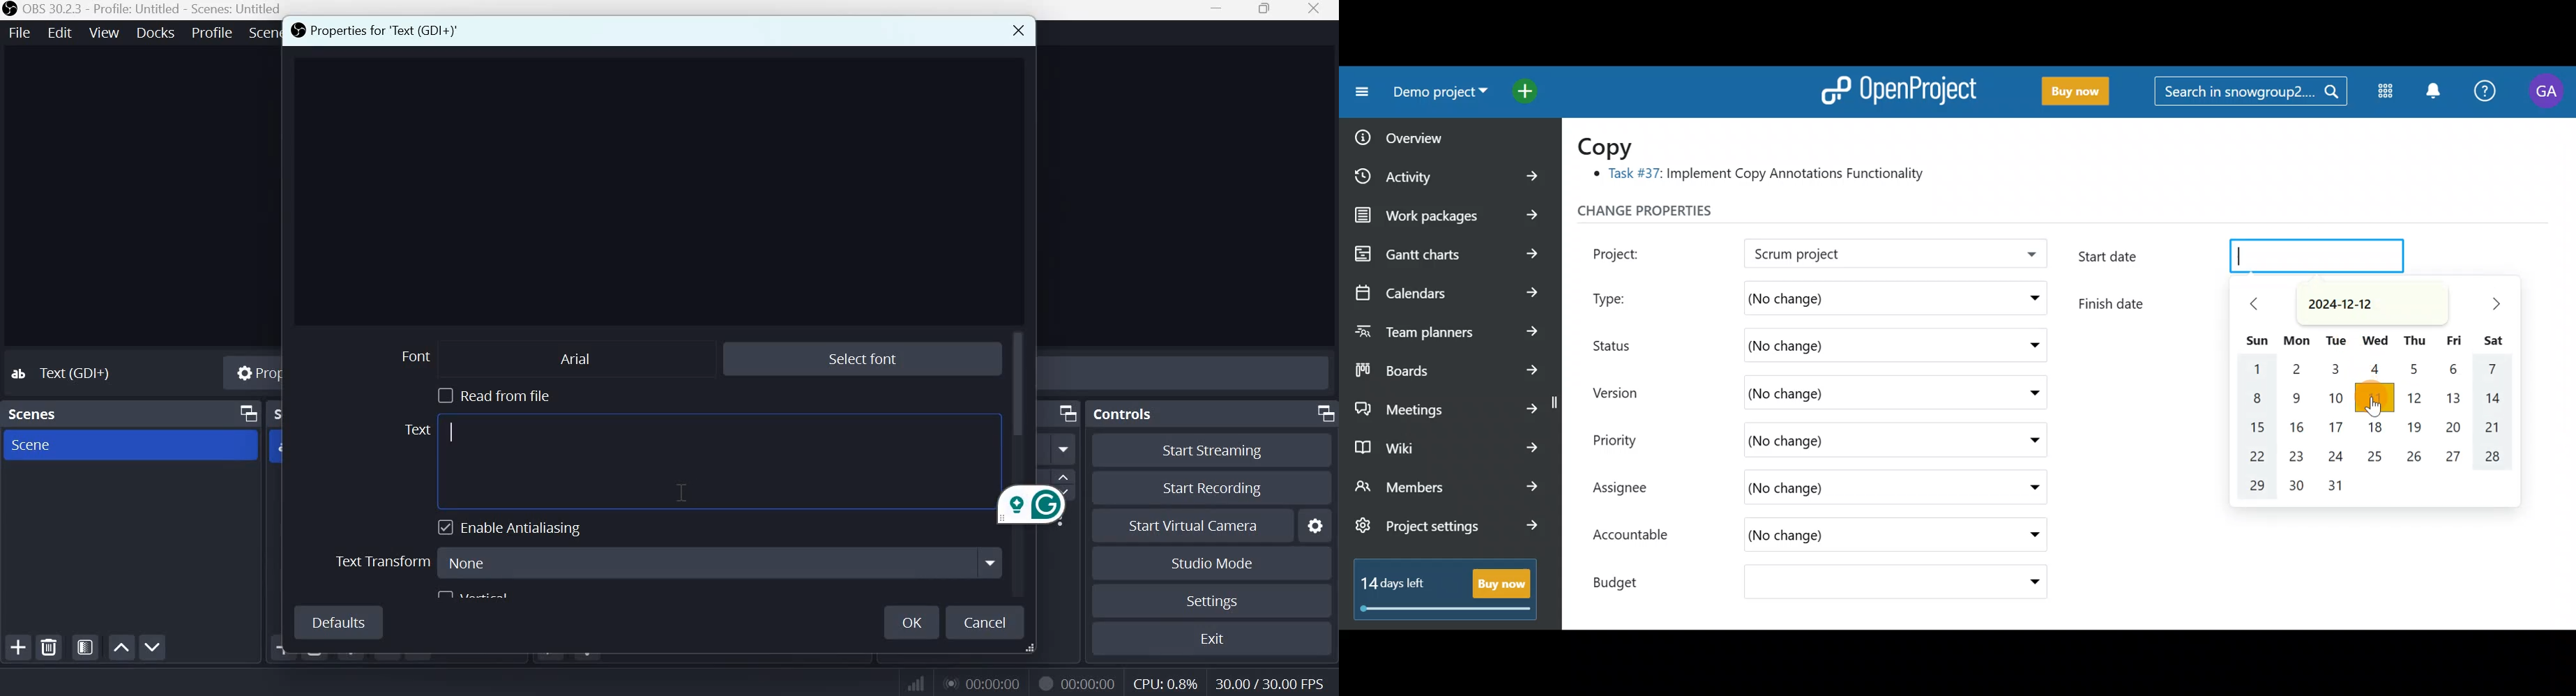 The image size is (2576, 700). What do you see at coordinates (980, 683) in the screenshot?
I see `00:00:00` at bounding box center [980, 683].